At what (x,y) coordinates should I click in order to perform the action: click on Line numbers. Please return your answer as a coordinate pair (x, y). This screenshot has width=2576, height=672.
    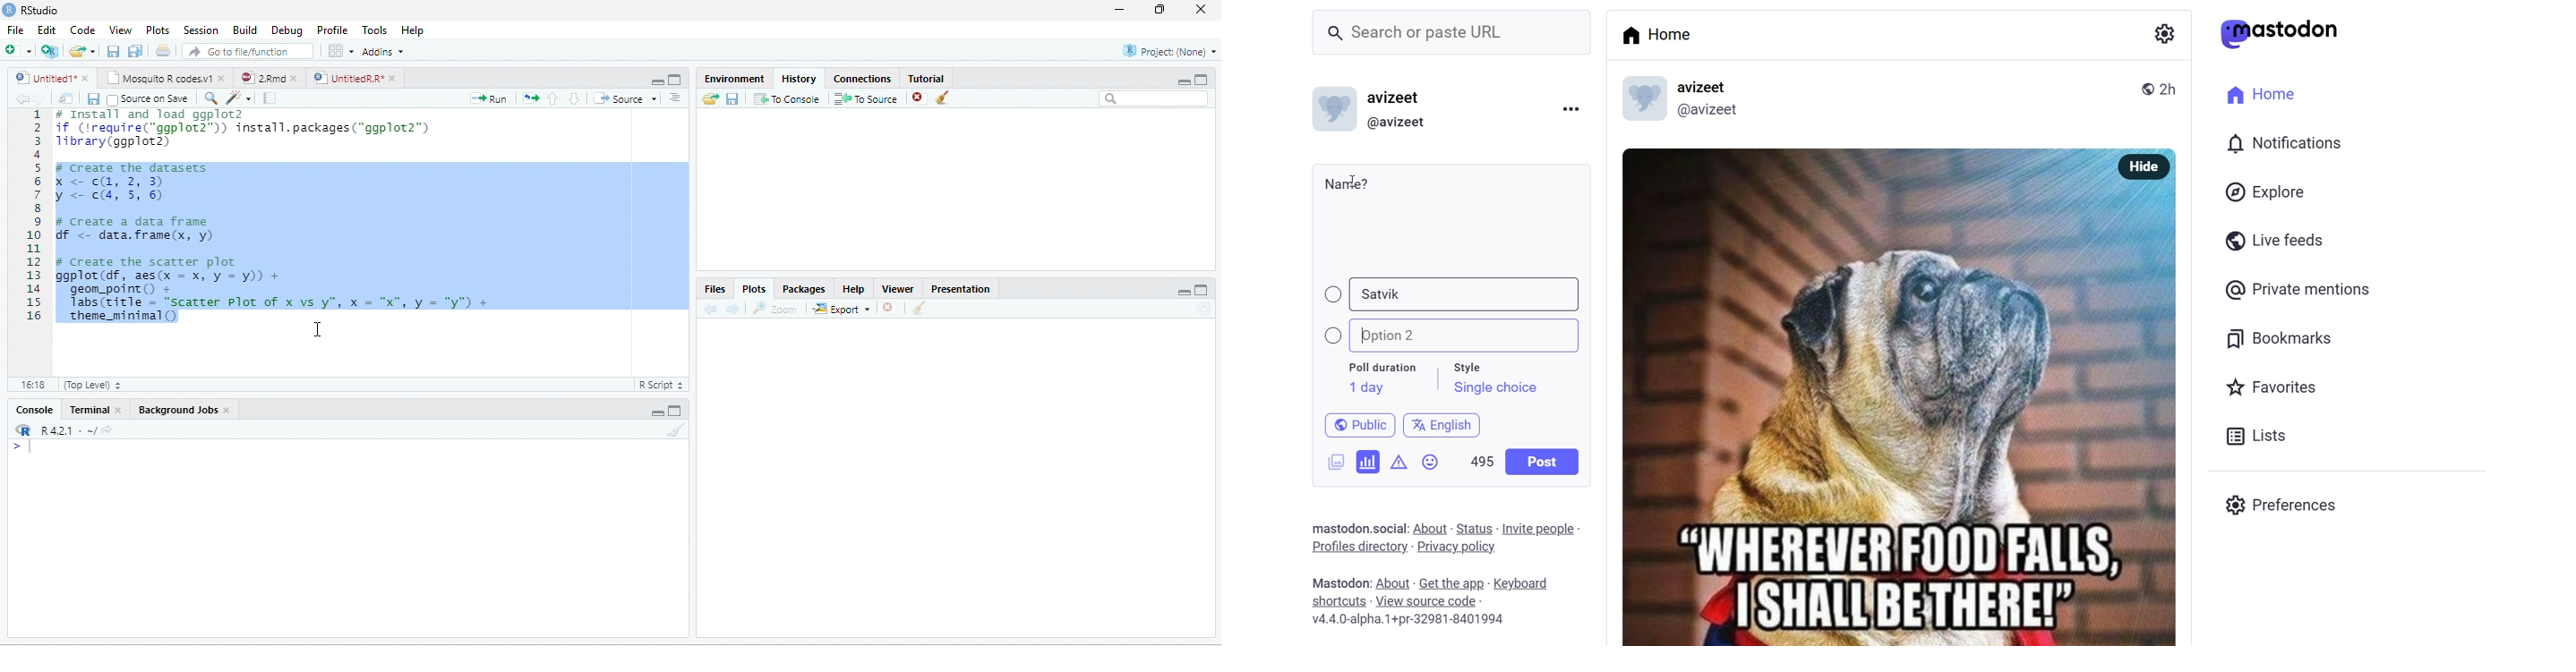
    Looking at the image, I should click on (32, 217).